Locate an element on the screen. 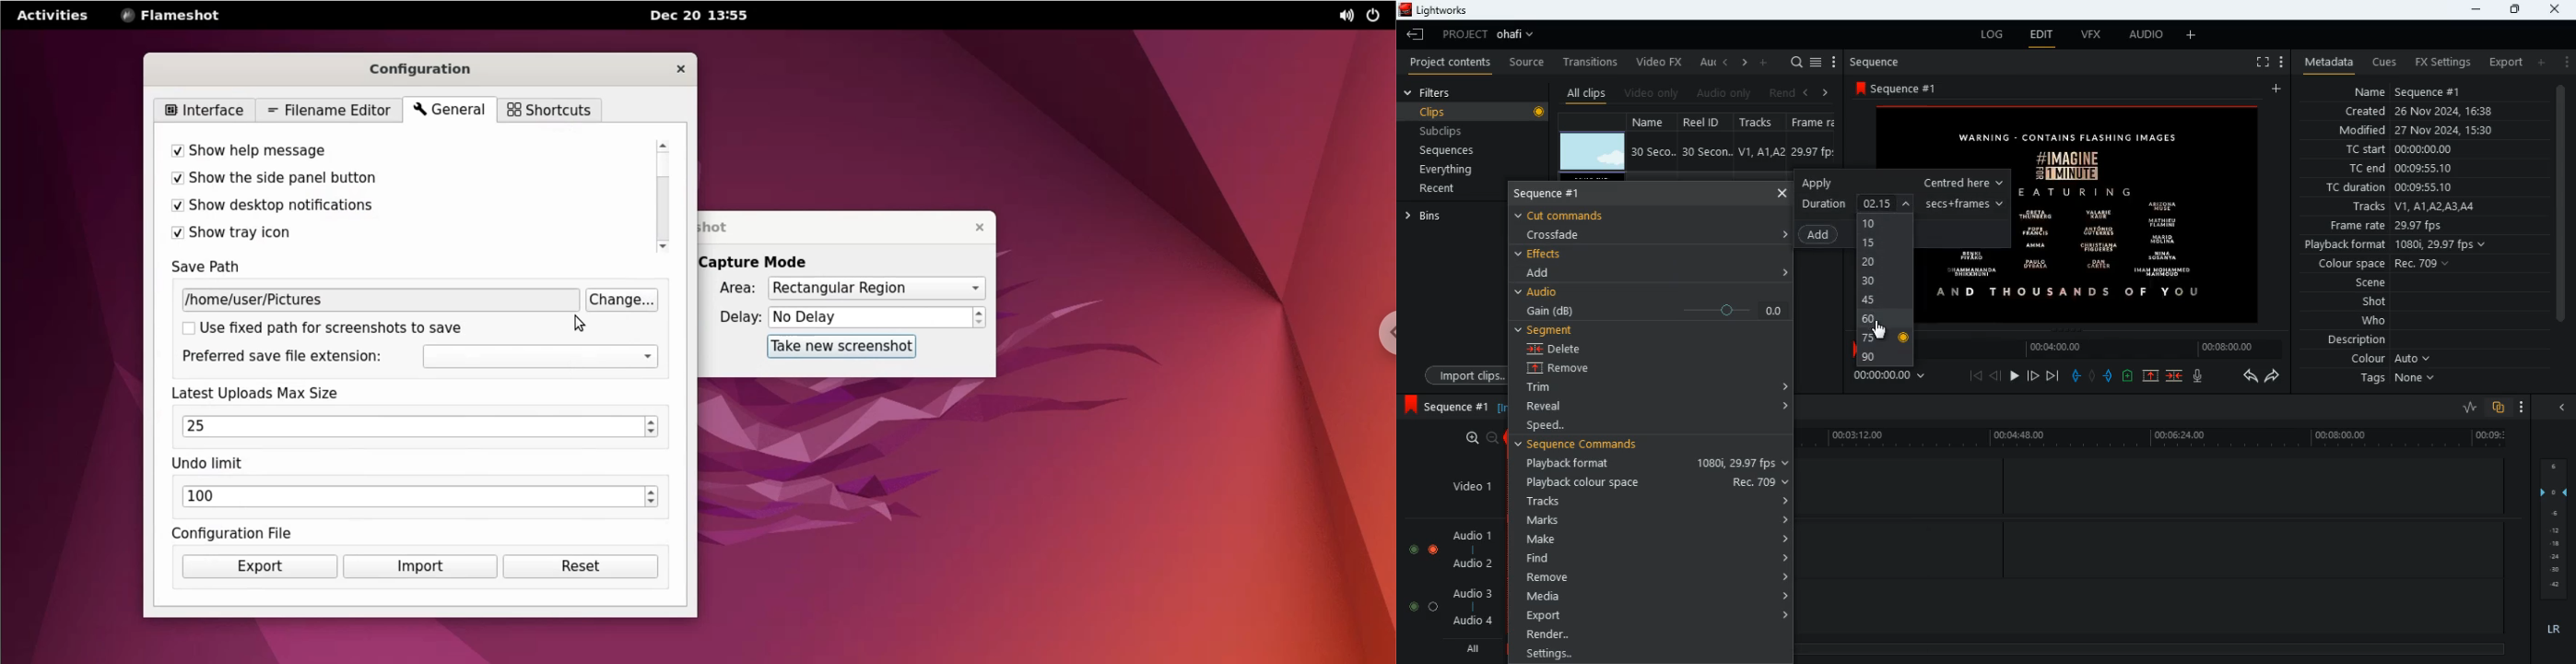  reset  is located at coordinates (579, 566).